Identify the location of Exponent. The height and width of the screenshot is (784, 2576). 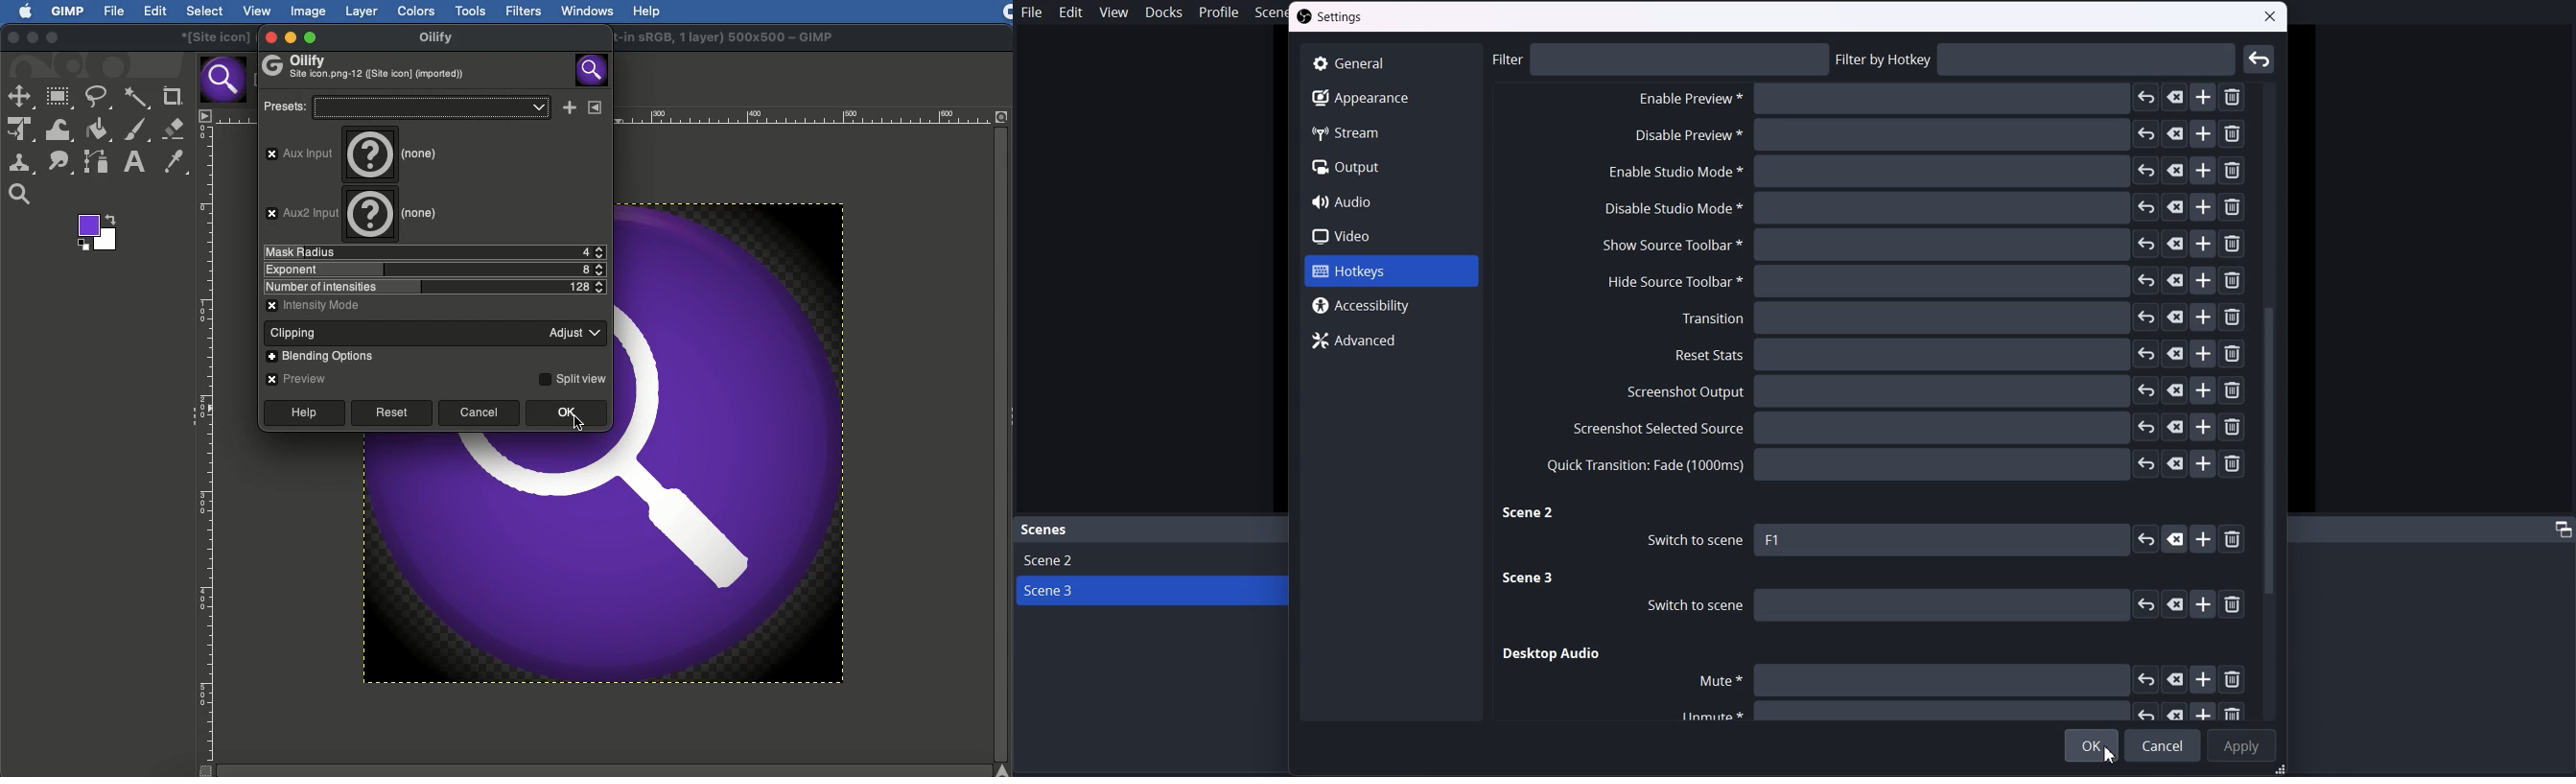
(433, 270).